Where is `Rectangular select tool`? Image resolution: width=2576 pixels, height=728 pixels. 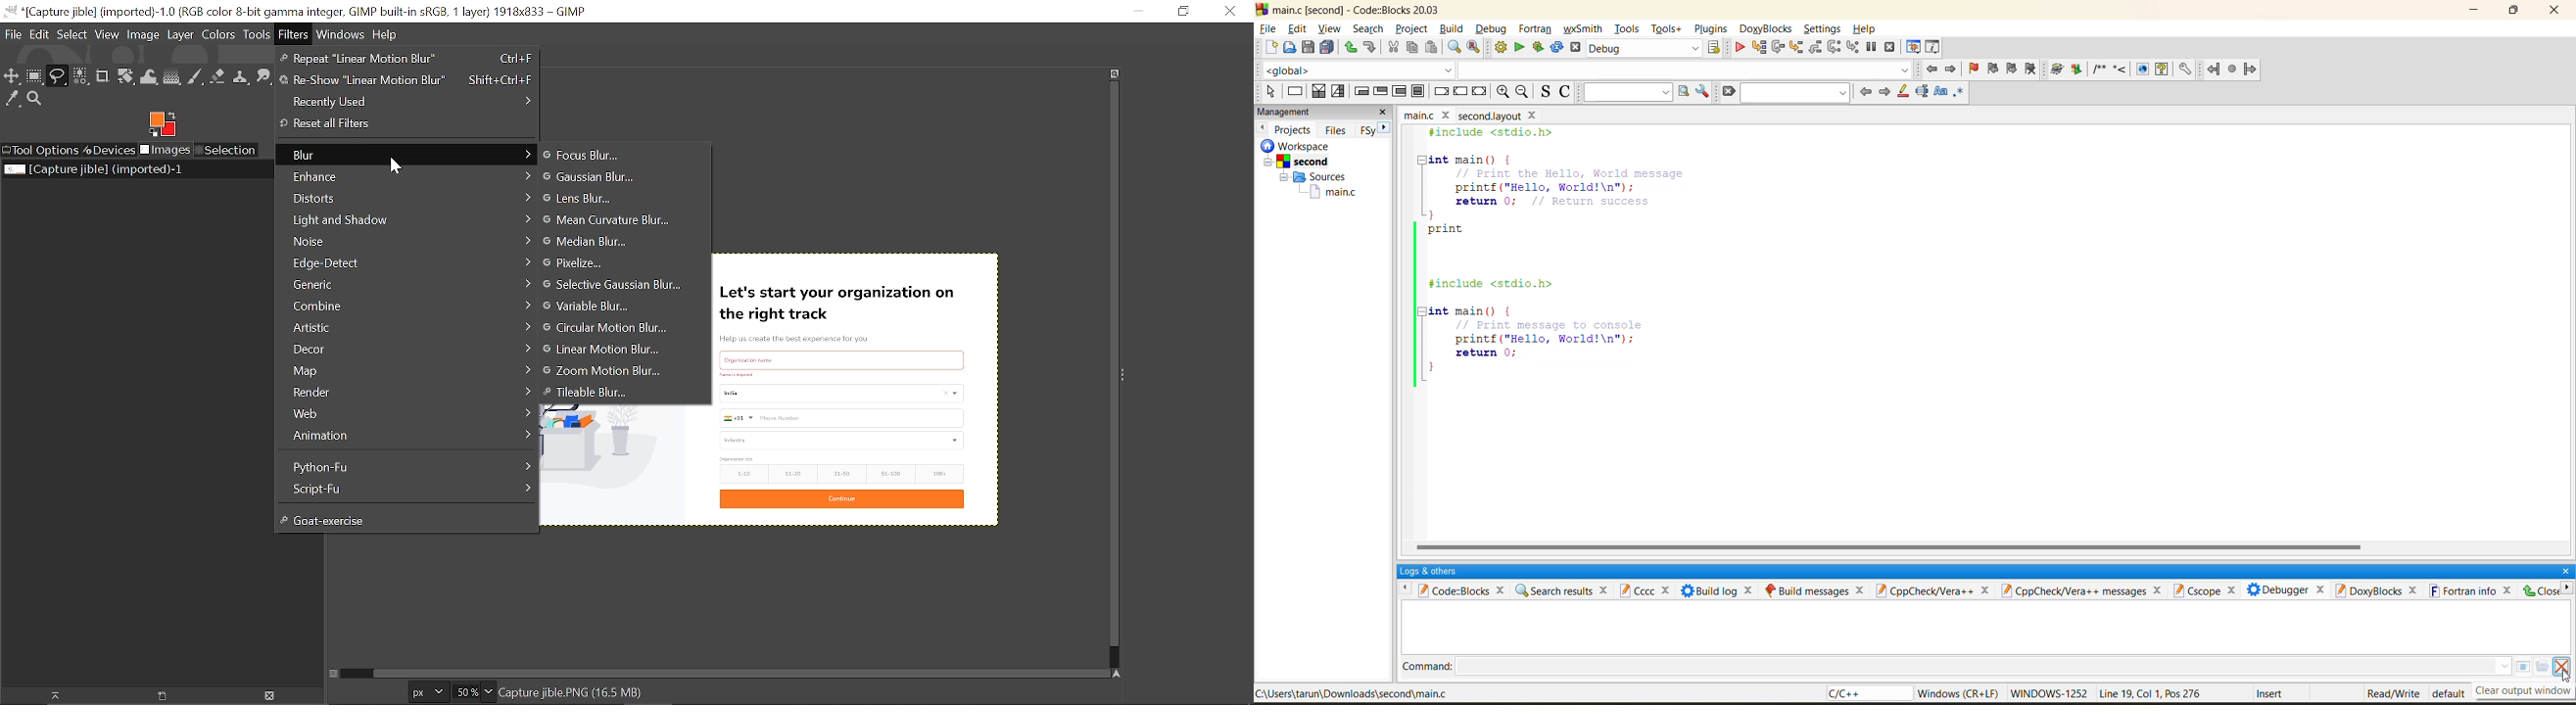
Rectangular select tool is located at coordinates (34, 75).